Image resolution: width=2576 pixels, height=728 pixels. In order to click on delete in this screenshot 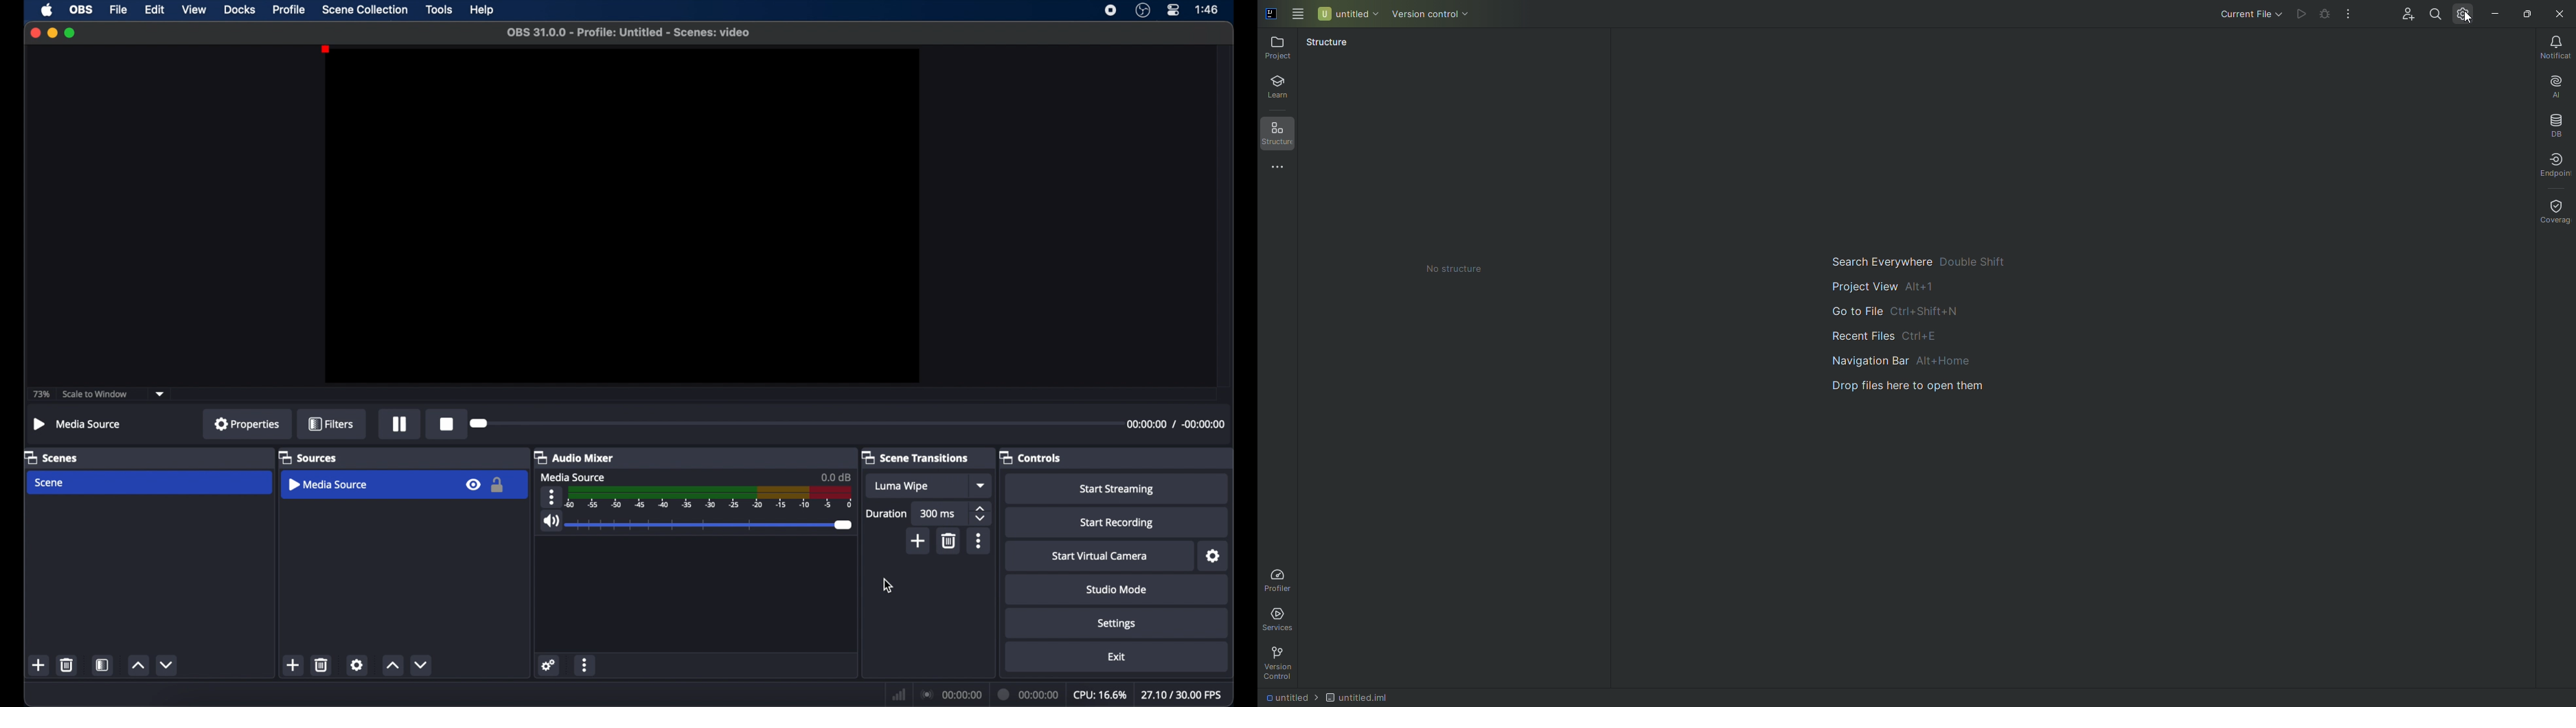, I will do `click(950, 540)`.